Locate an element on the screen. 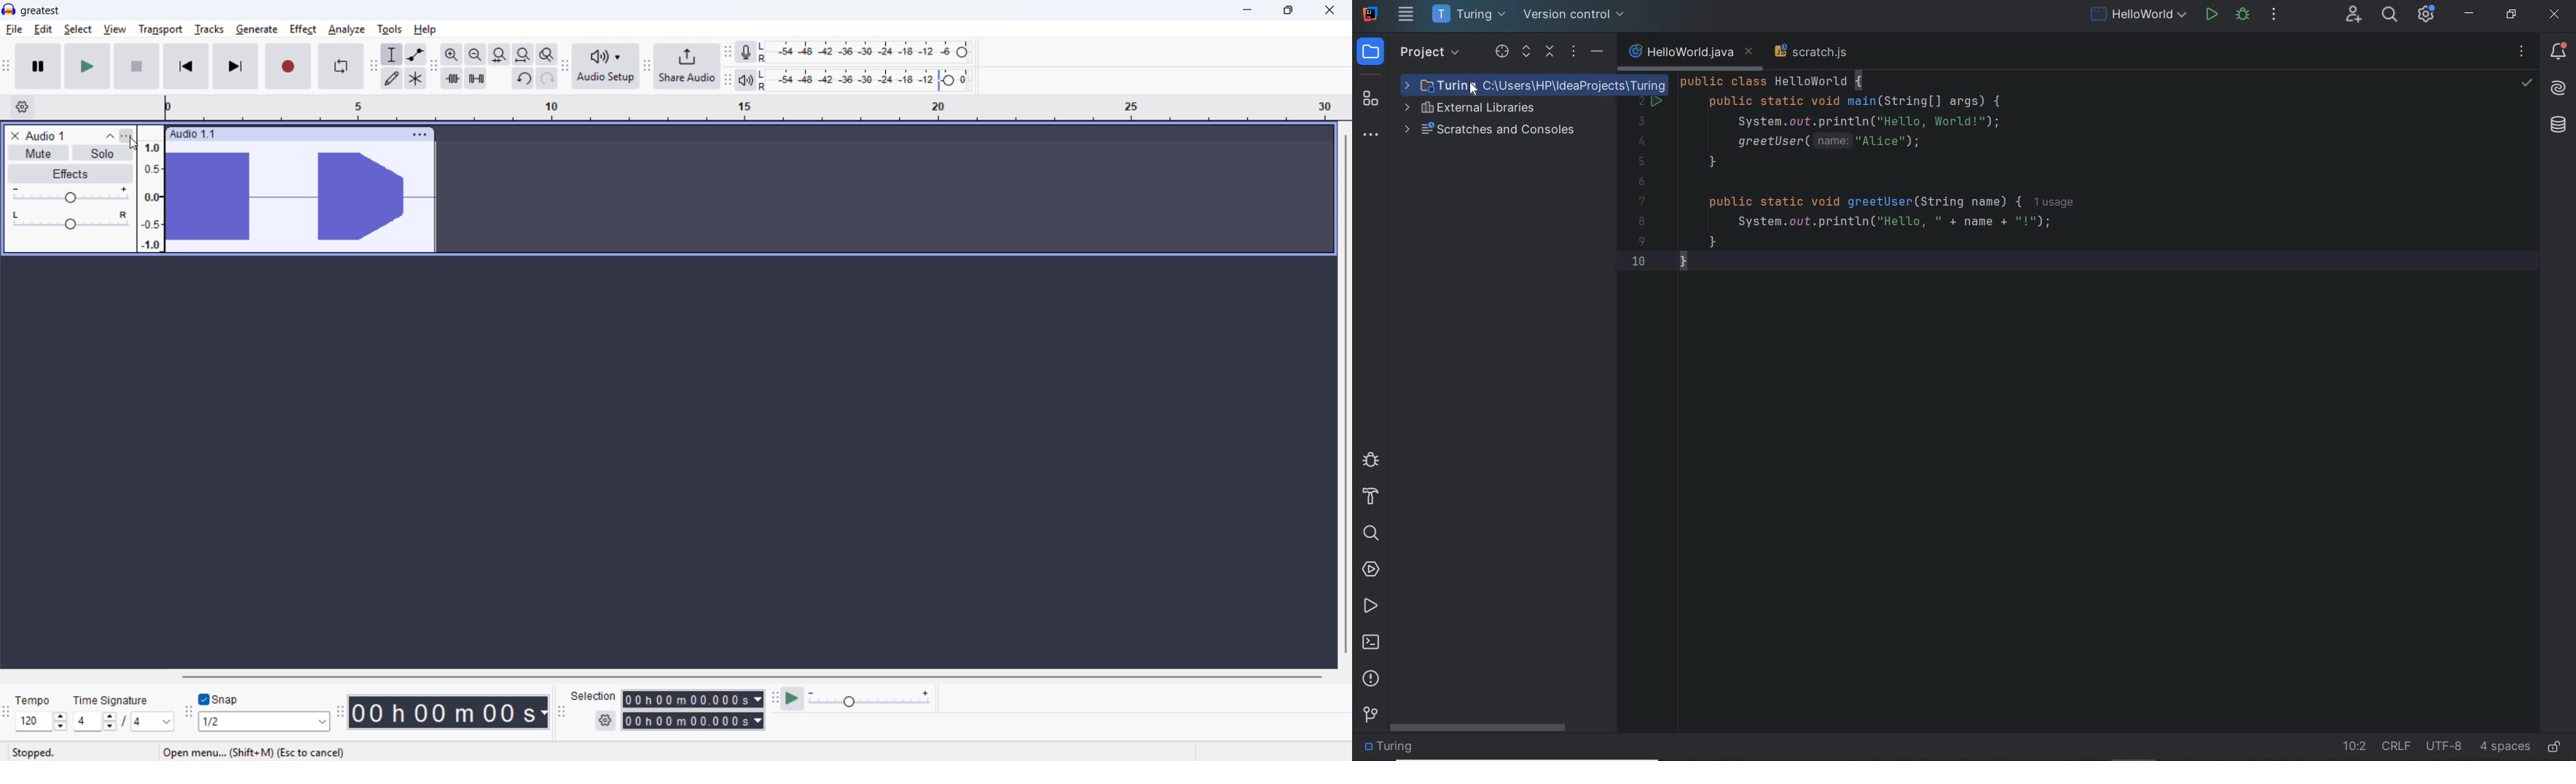 This screenshot has height=784, width=2576. play at speed toolbar is located at coordinates (775, 698).